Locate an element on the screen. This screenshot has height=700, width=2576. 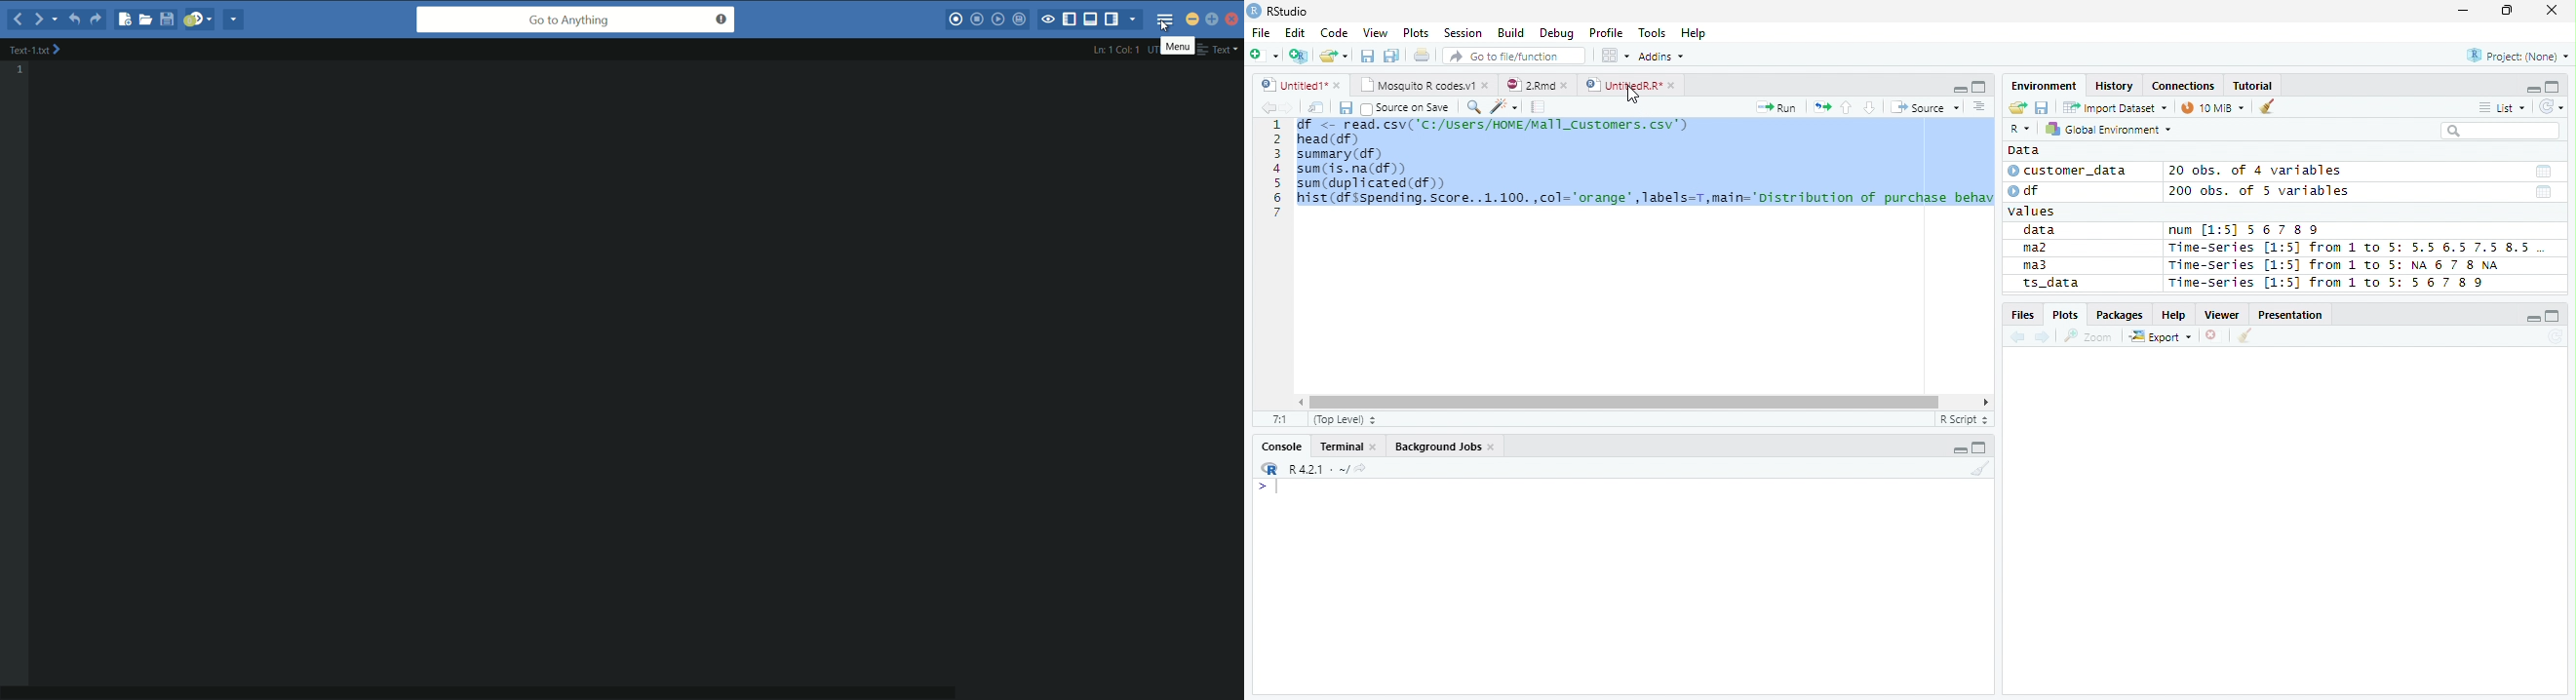
Maximize is located at coordinates (2554, 87).